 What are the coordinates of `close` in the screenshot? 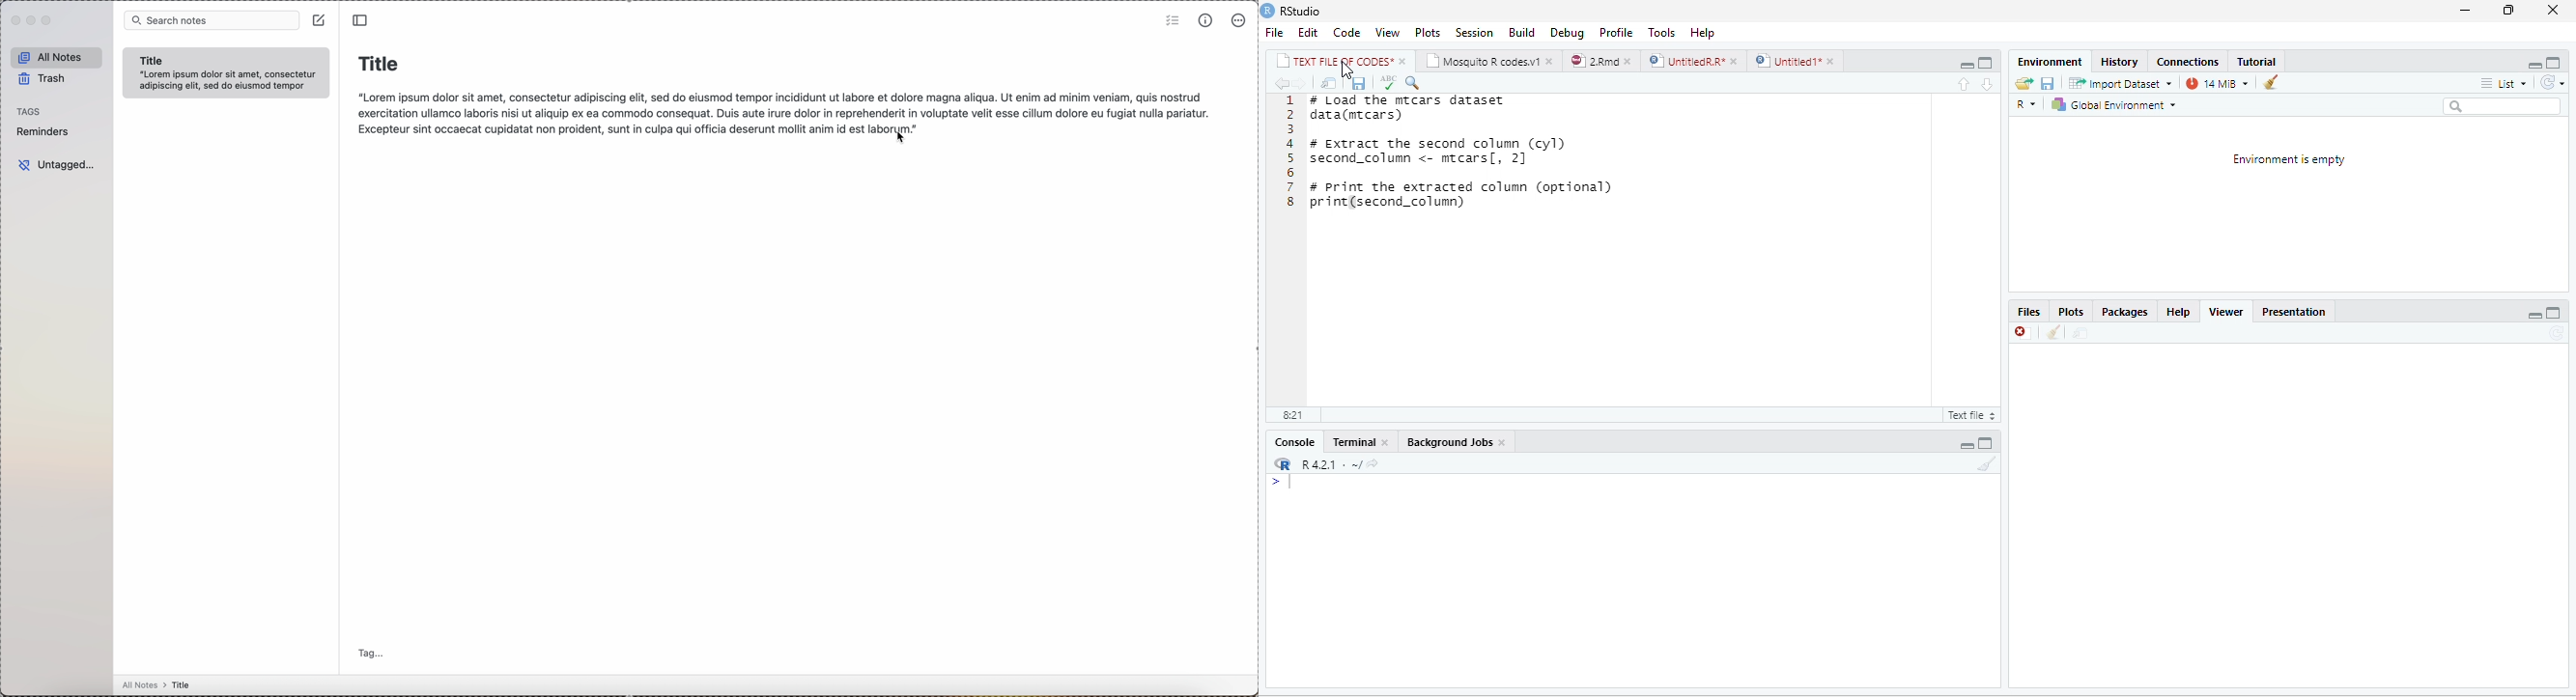 It's located at (1552, 61).